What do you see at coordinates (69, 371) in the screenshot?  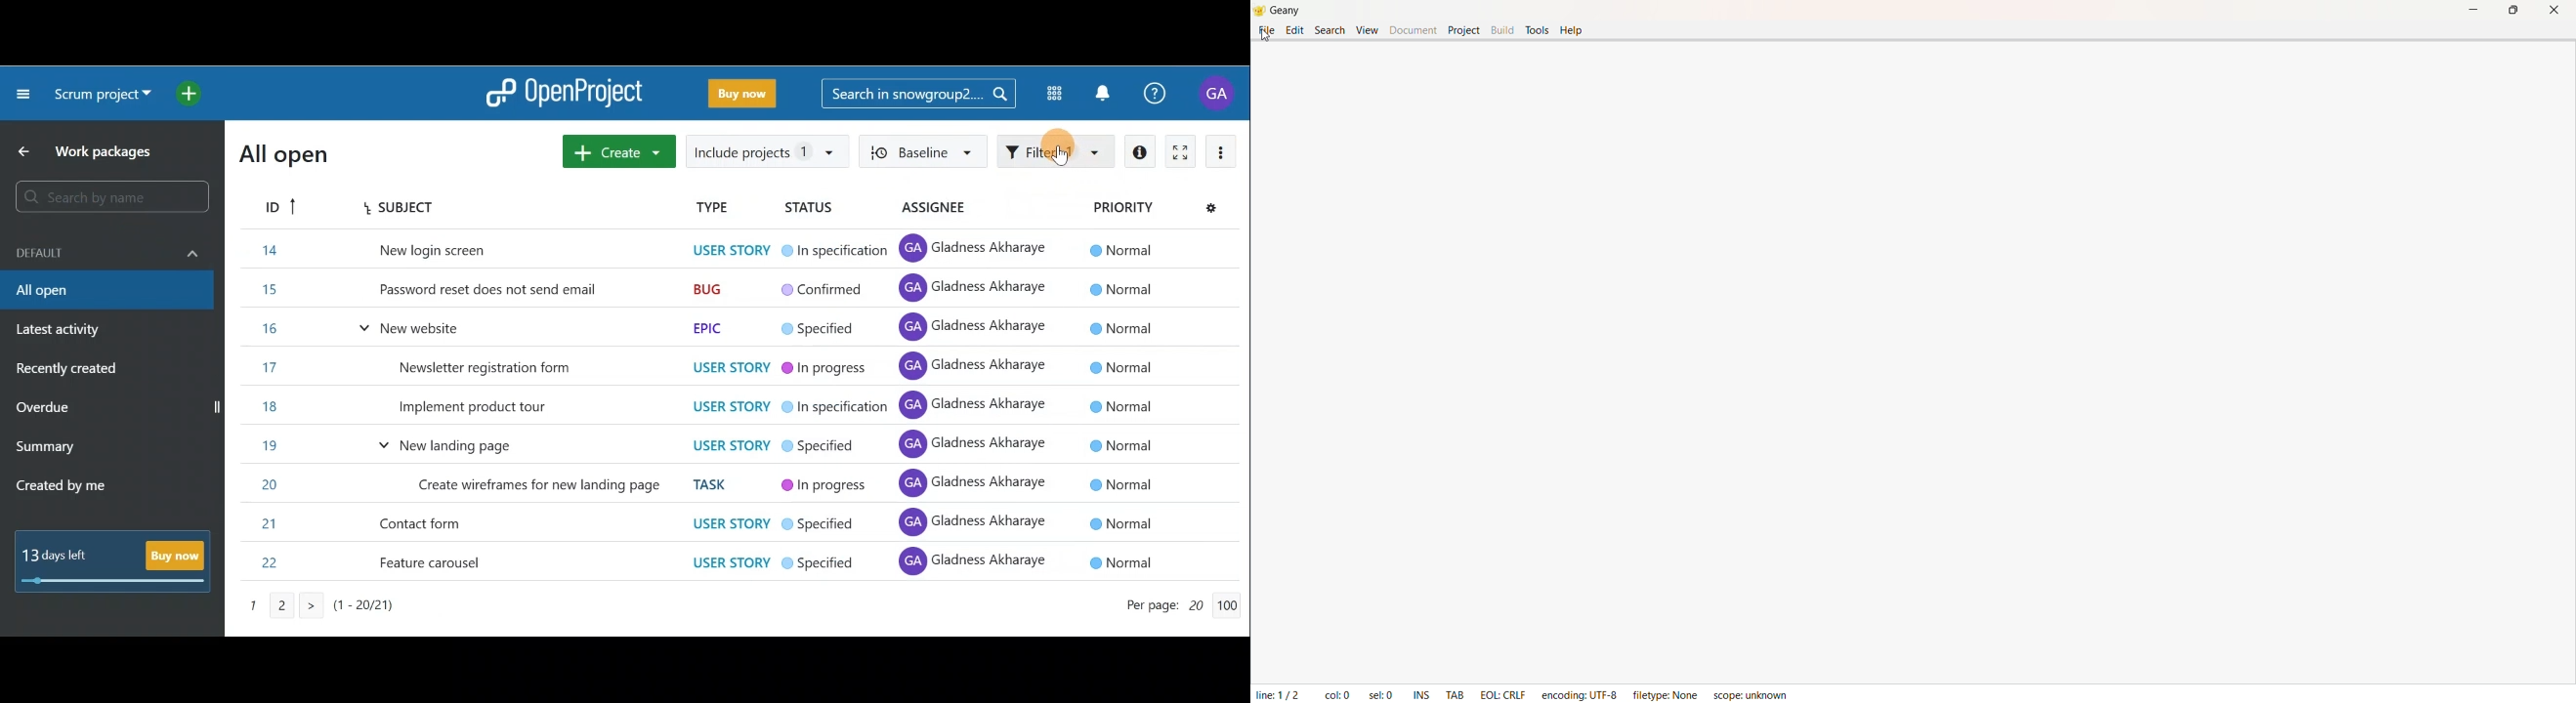 I see `Recently created` at bounding box center [69, 371].